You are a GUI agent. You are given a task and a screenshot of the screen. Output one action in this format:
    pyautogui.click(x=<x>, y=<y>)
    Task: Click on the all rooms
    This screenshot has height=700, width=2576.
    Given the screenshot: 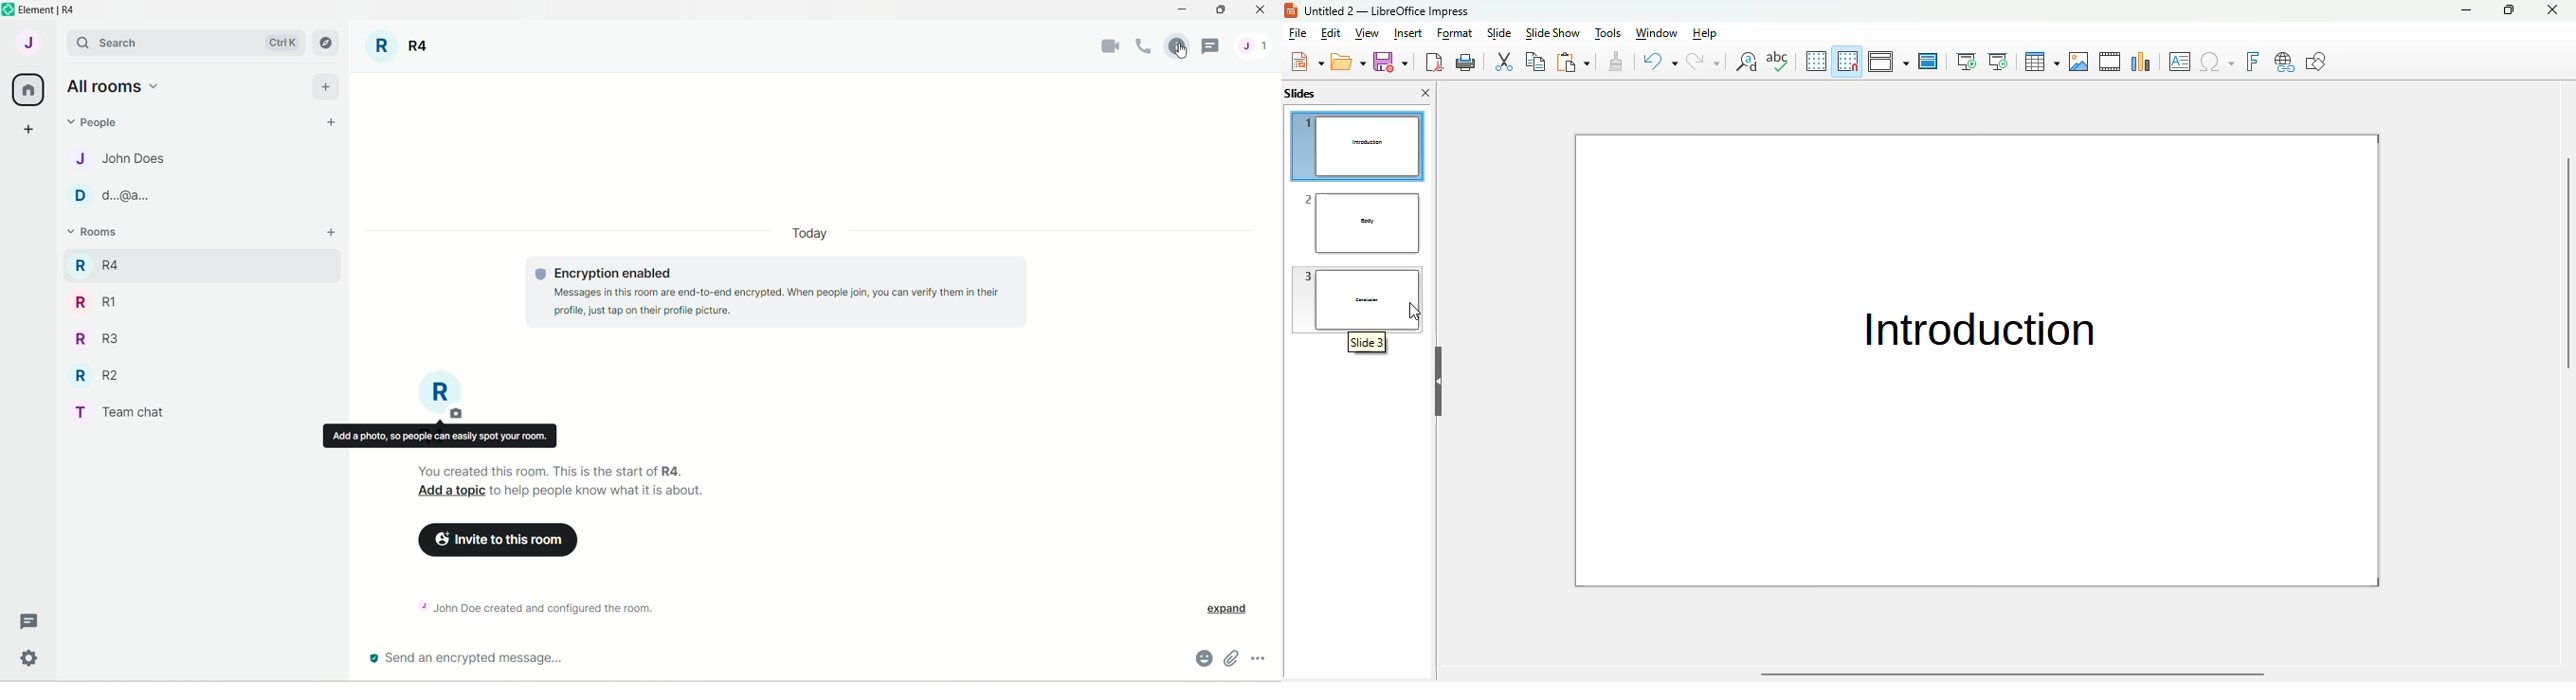 What is the action you would take?
    pyautogui.click(x=29, y=90)
    